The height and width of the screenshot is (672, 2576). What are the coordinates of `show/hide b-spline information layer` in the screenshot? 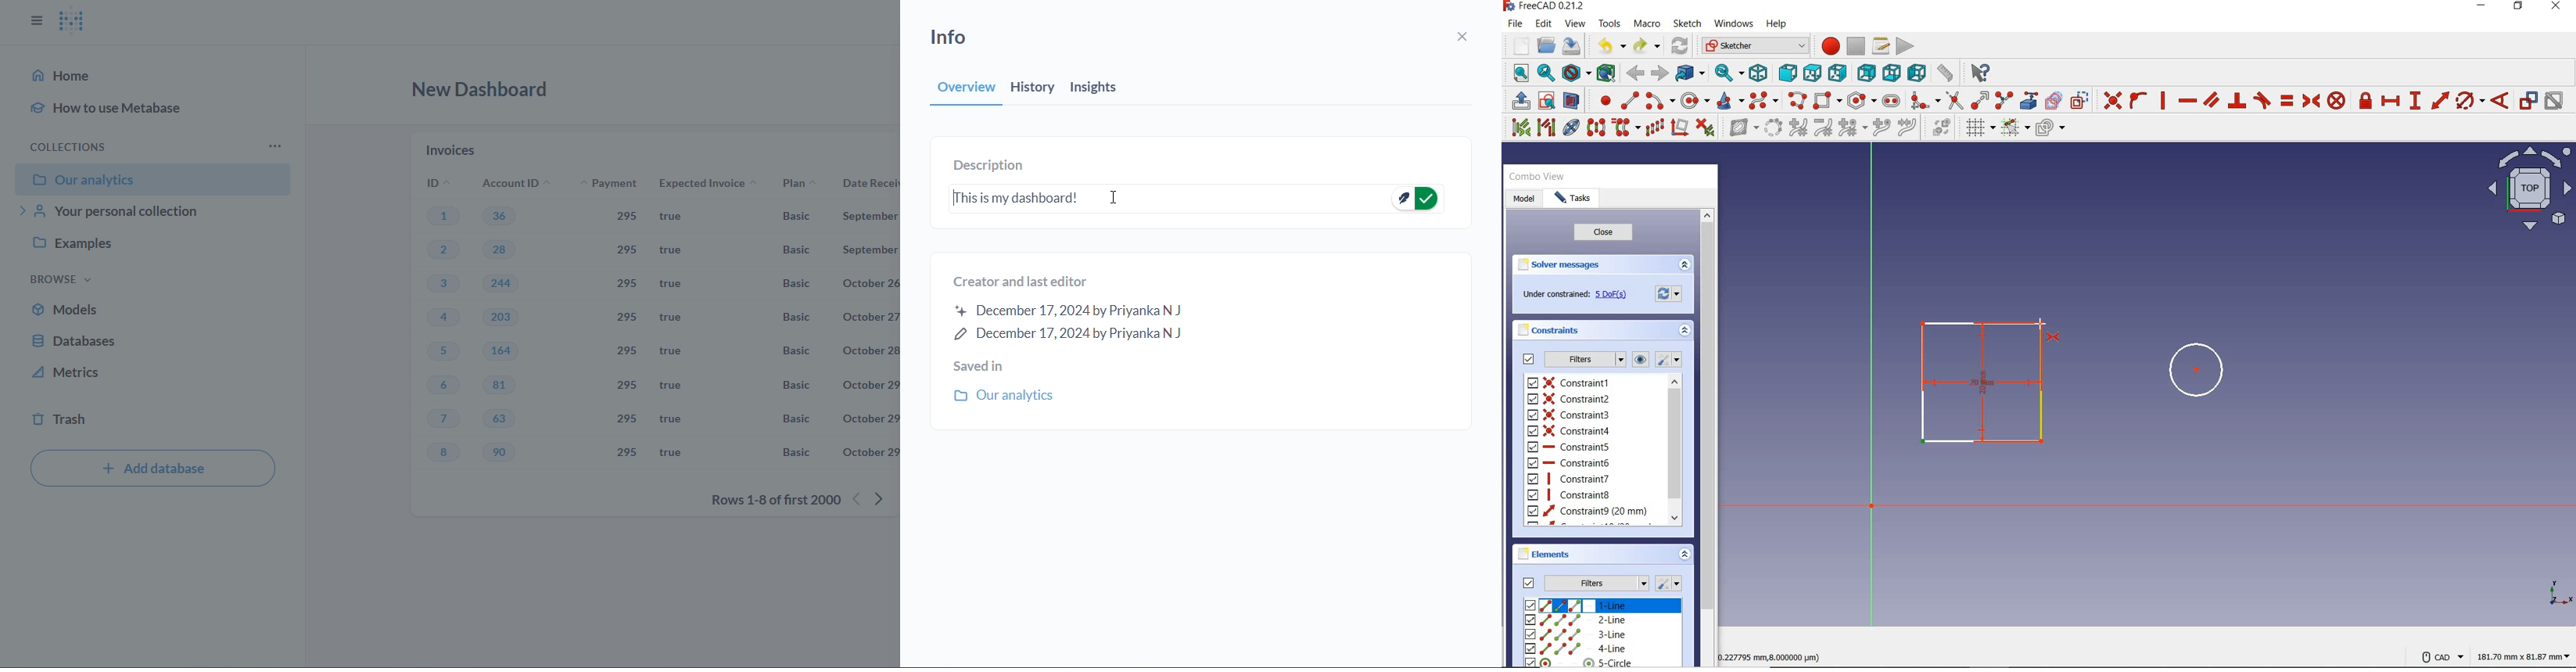 It's located at (1741, 129).